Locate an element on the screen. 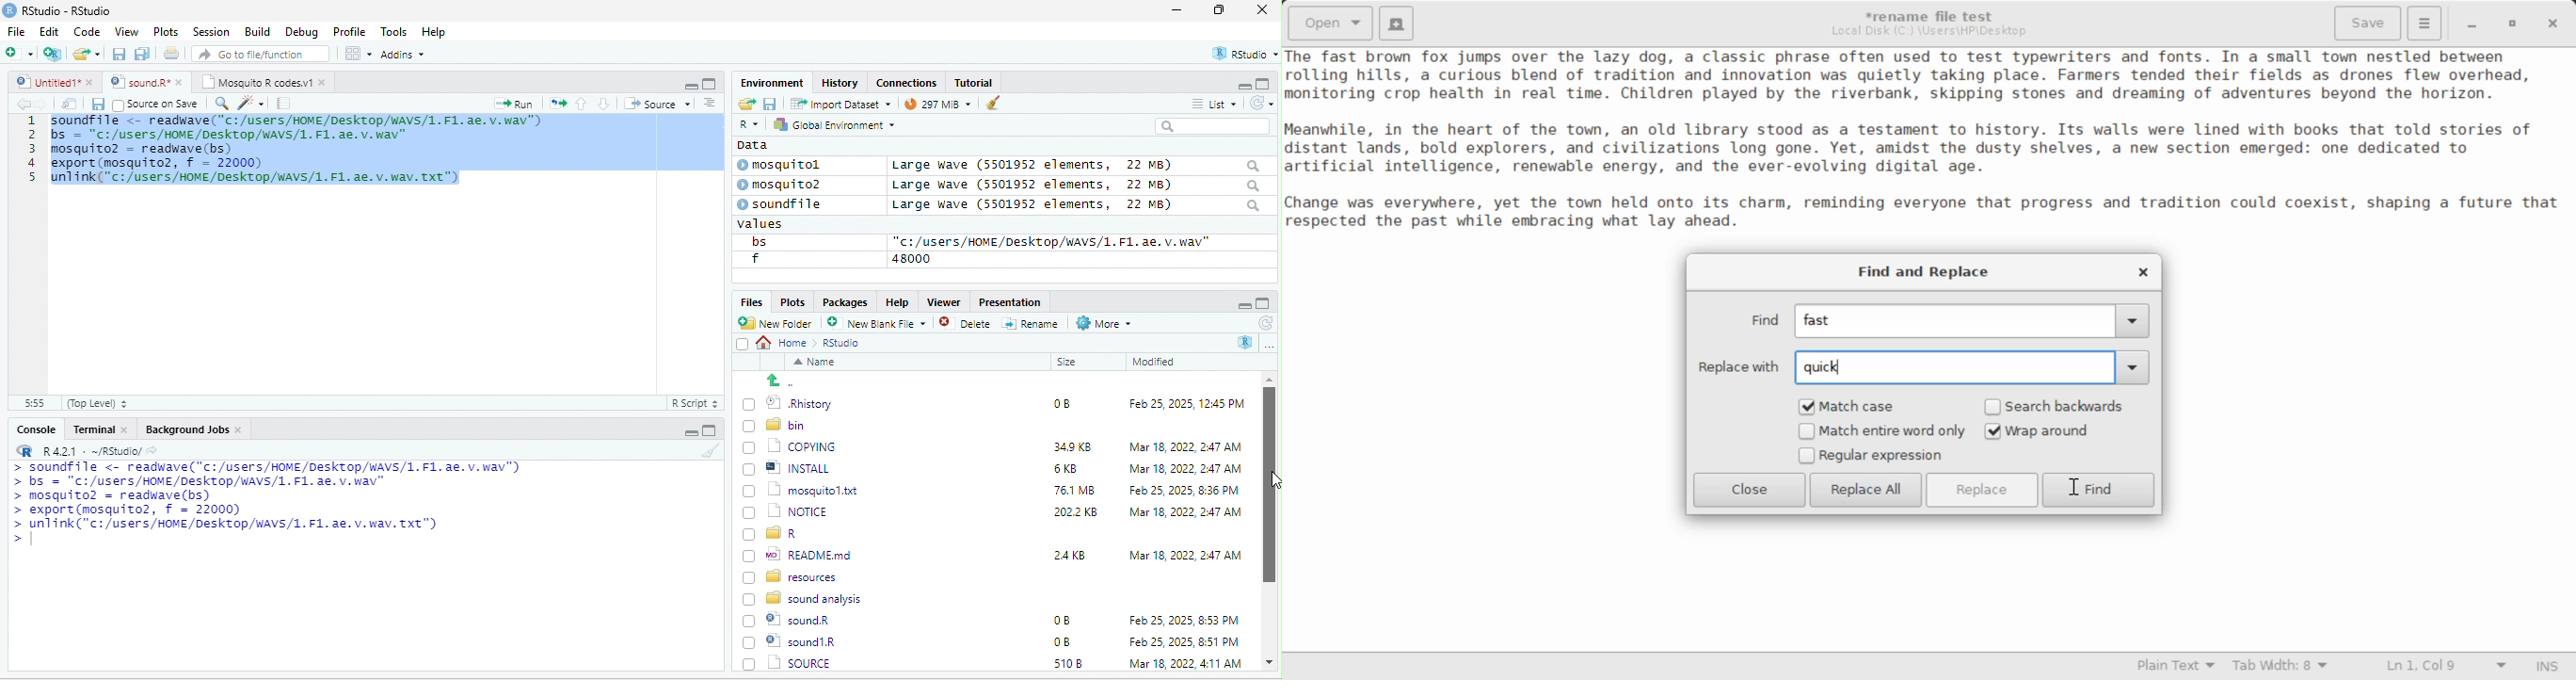 The width and height of the screenshot is (2576, 700). Large wave (550139372 elements, JZ MB) is located at coordinates (1078, 185).